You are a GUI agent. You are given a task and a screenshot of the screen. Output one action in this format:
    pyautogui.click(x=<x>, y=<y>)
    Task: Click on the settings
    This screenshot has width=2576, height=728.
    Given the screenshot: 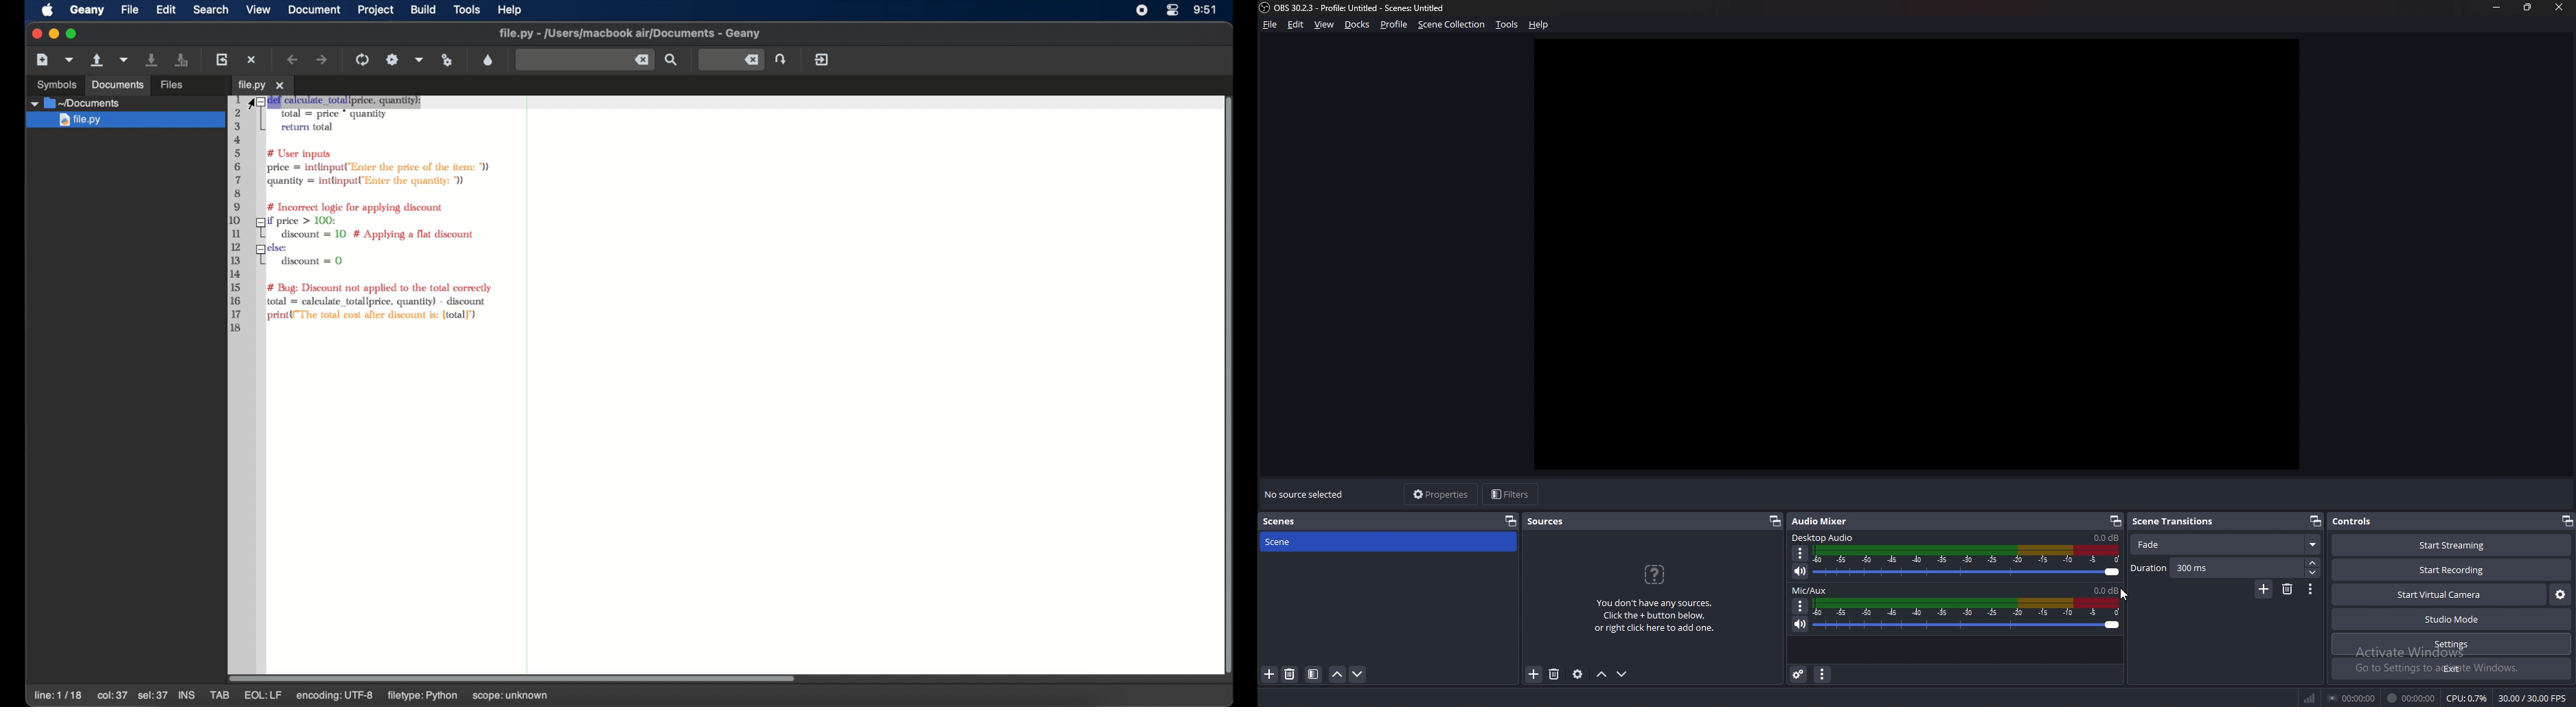 What is the action you would take?
    pyautogui.click(x=2451, y=645)
    